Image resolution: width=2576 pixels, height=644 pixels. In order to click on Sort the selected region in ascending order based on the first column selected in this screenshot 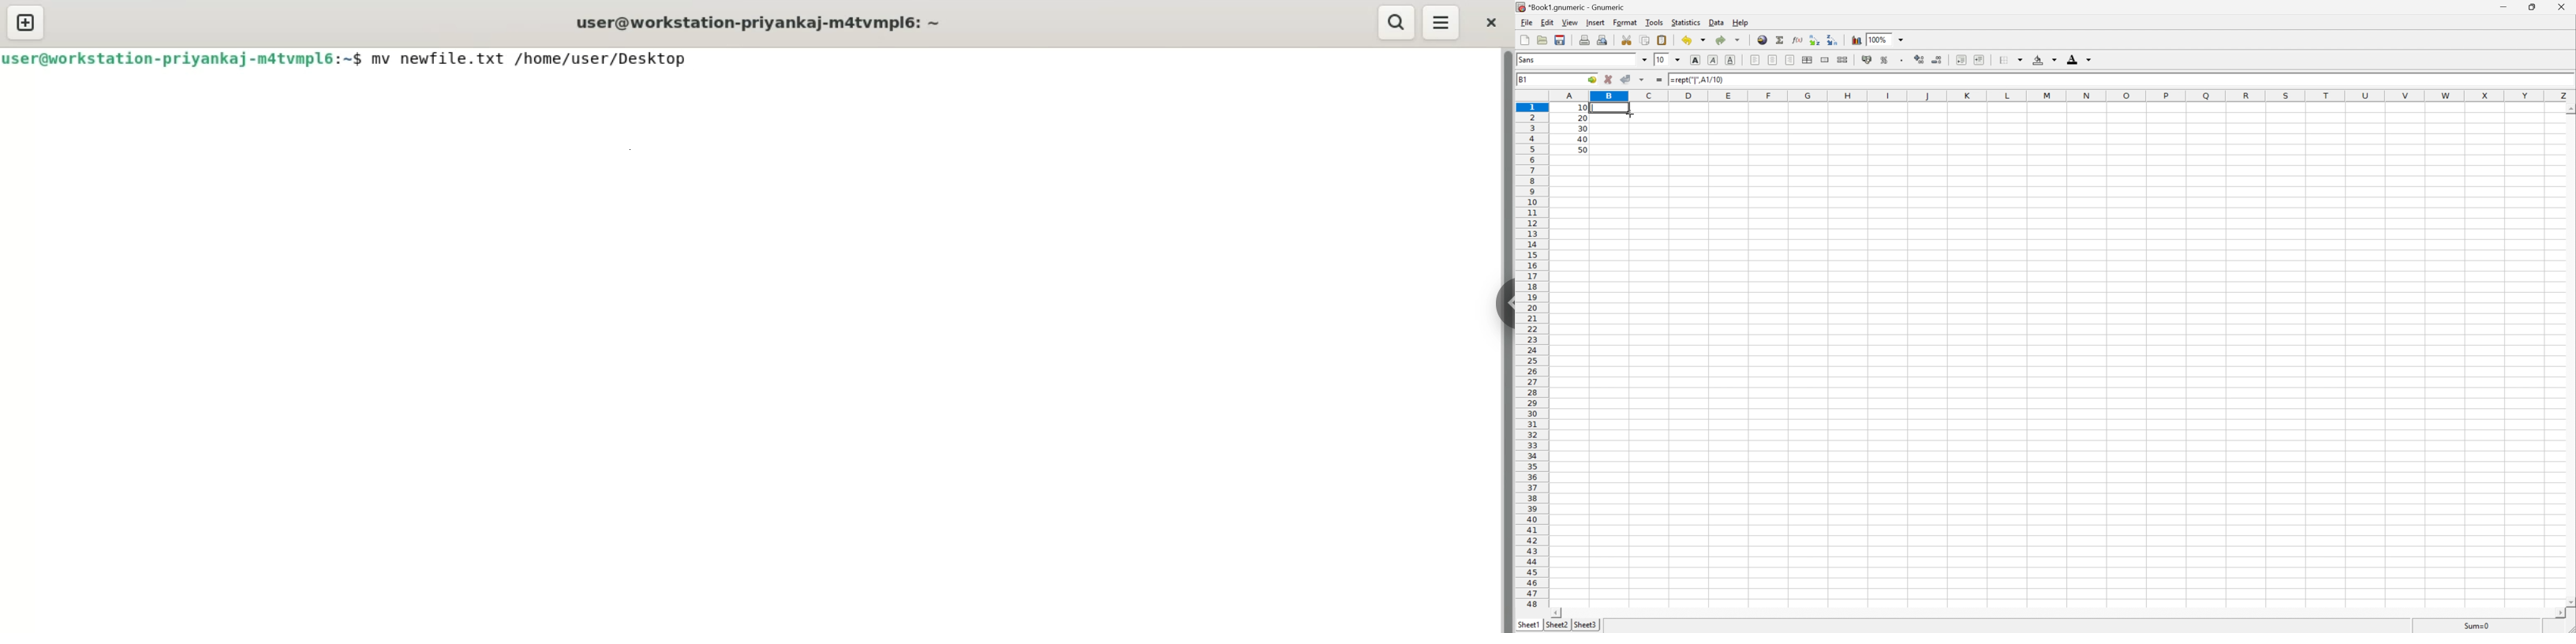, I will do `click(1815, 39)`.